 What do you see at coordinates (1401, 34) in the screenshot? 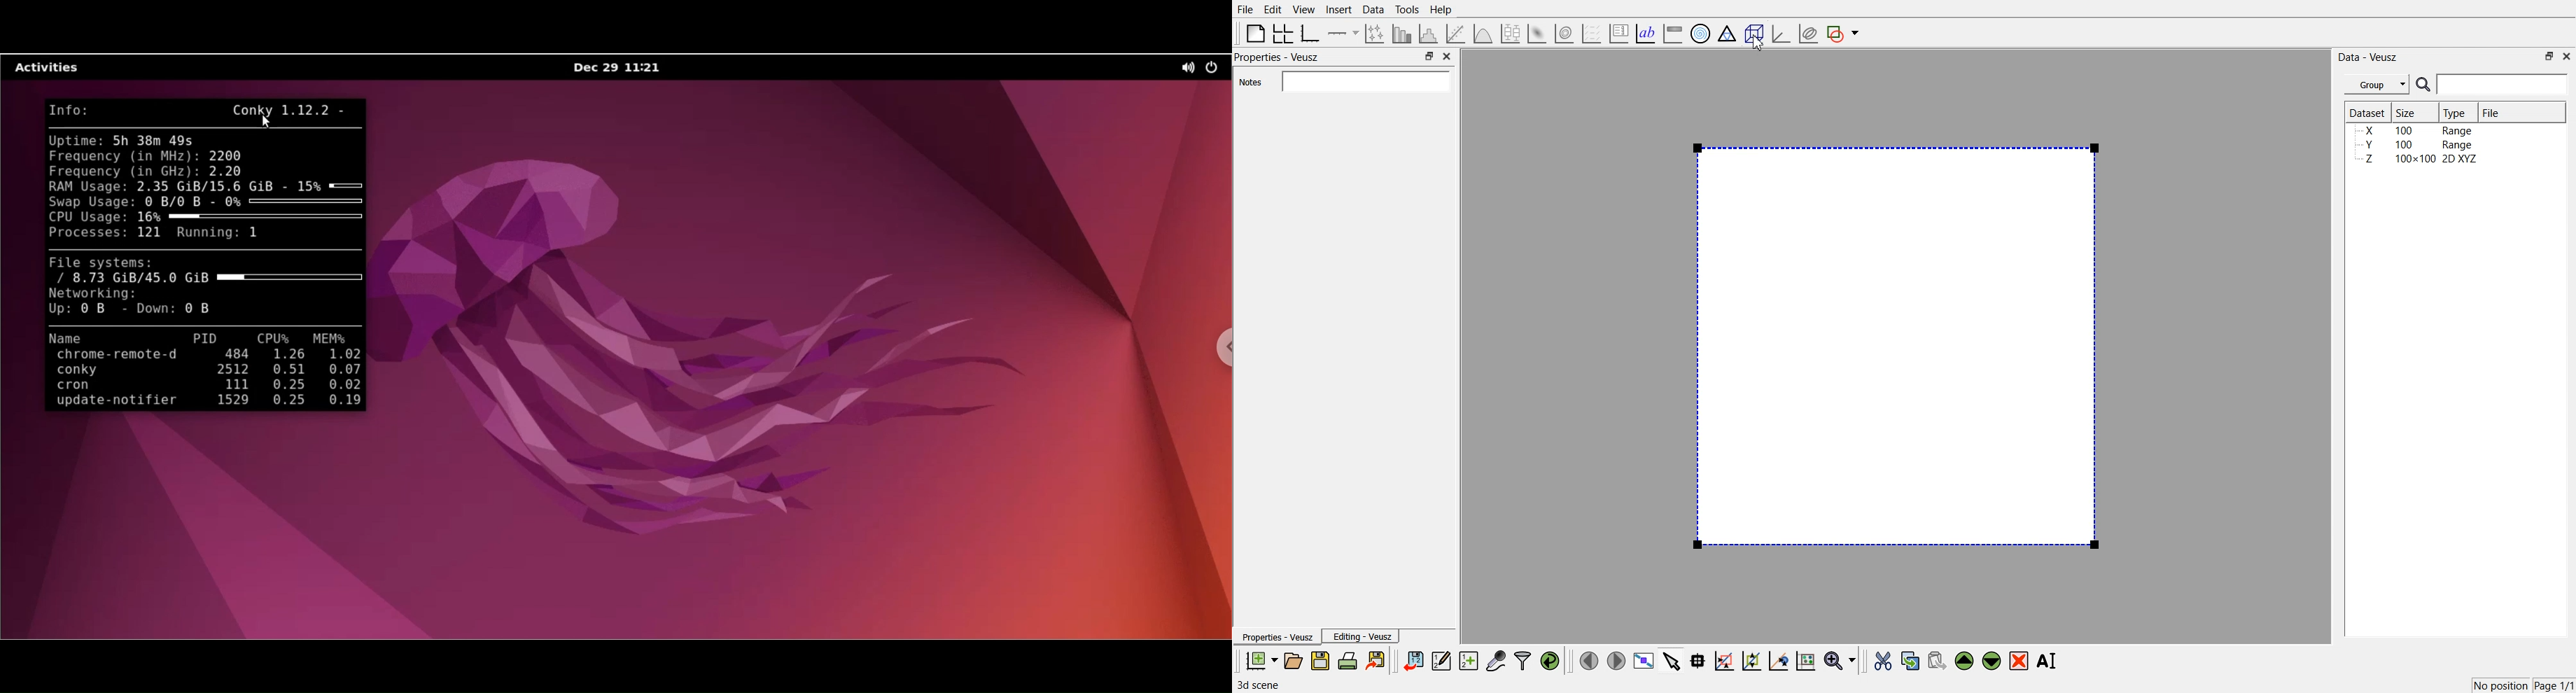
I see `Plot bar chart` at bounding box center [1401, 34].